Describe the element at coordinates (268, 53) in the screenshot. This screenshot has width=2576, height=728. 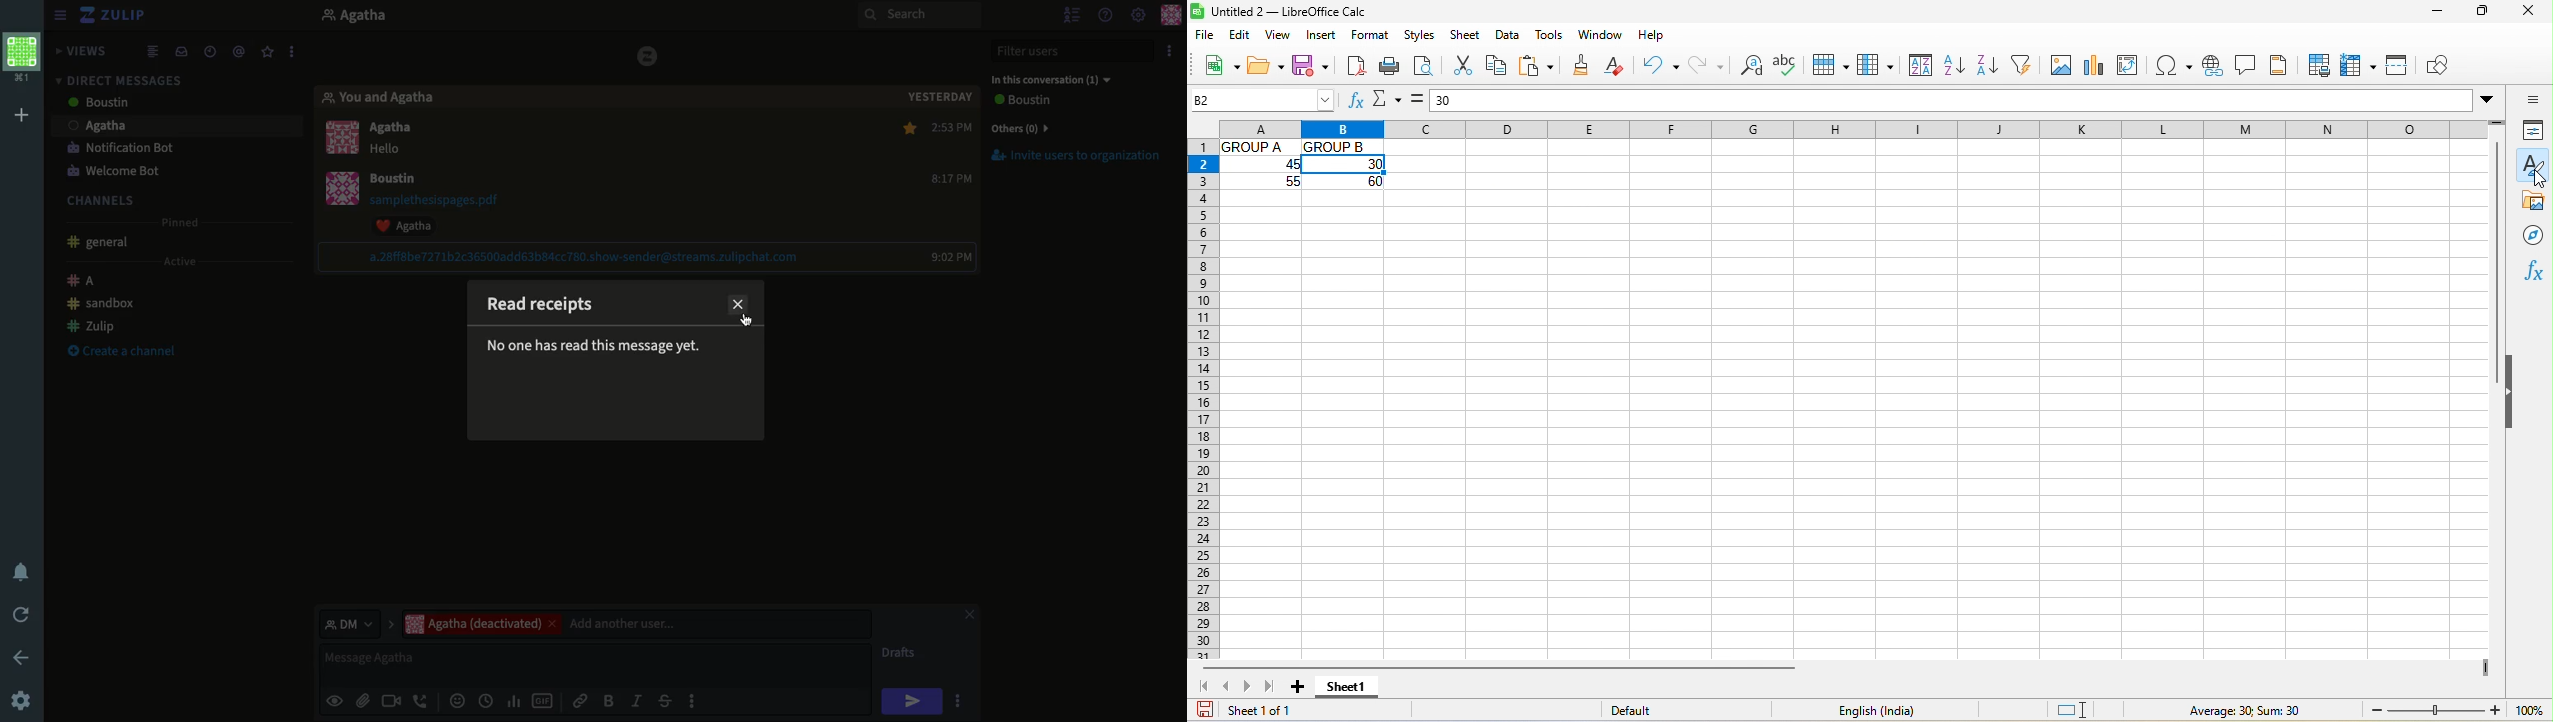
I see `Favorite` at that location.